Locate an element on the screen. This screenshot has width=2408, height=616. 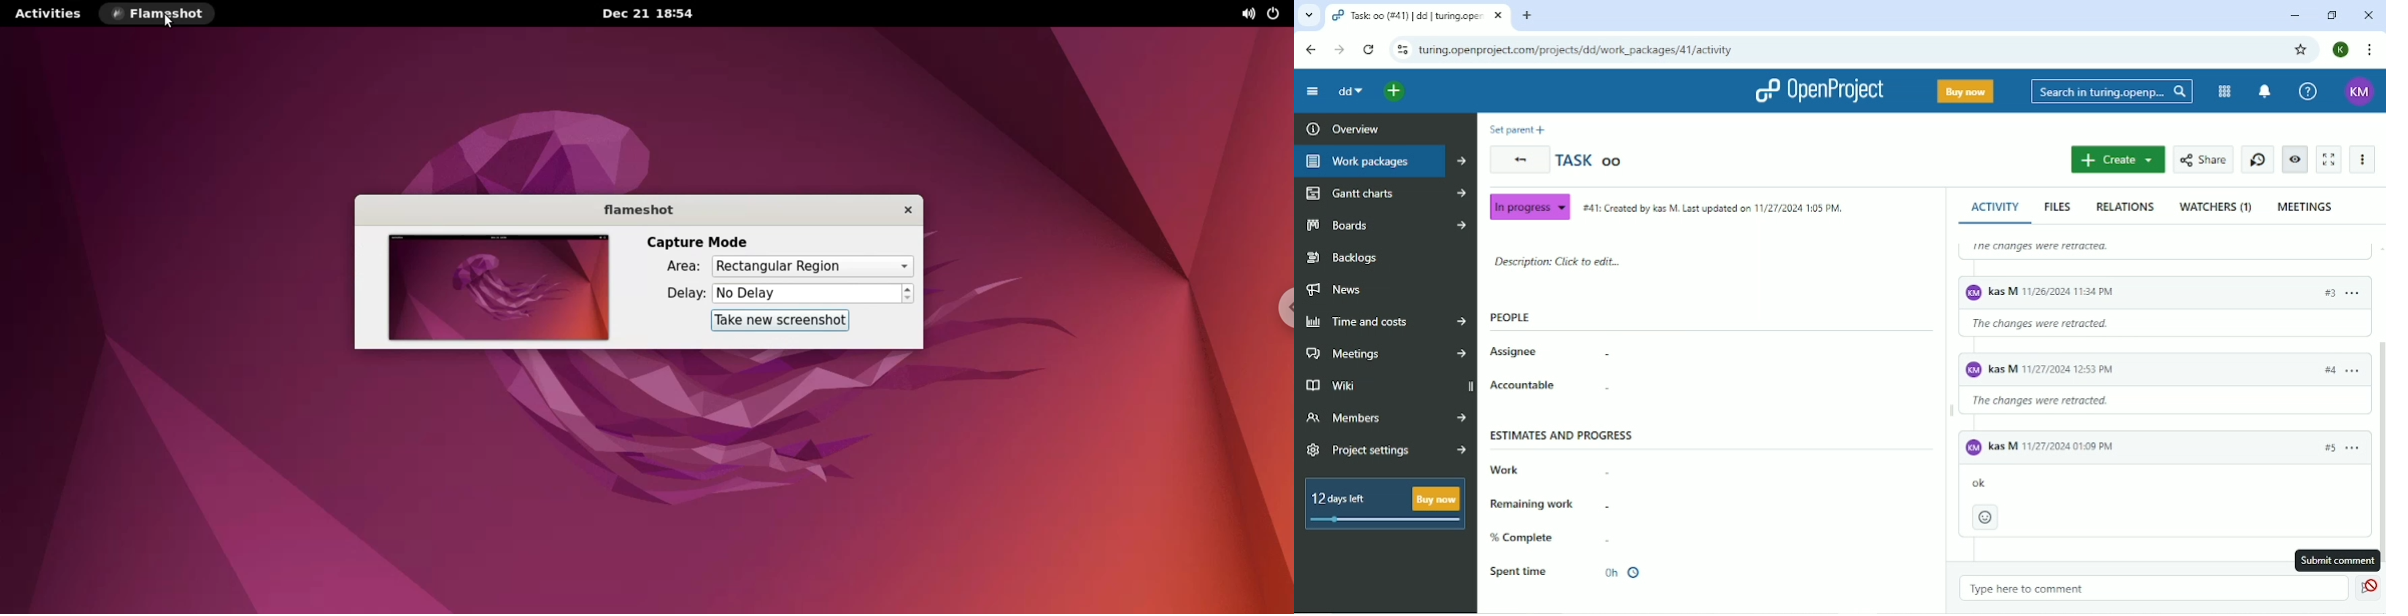
Files is located at coordinates (2059, 207).